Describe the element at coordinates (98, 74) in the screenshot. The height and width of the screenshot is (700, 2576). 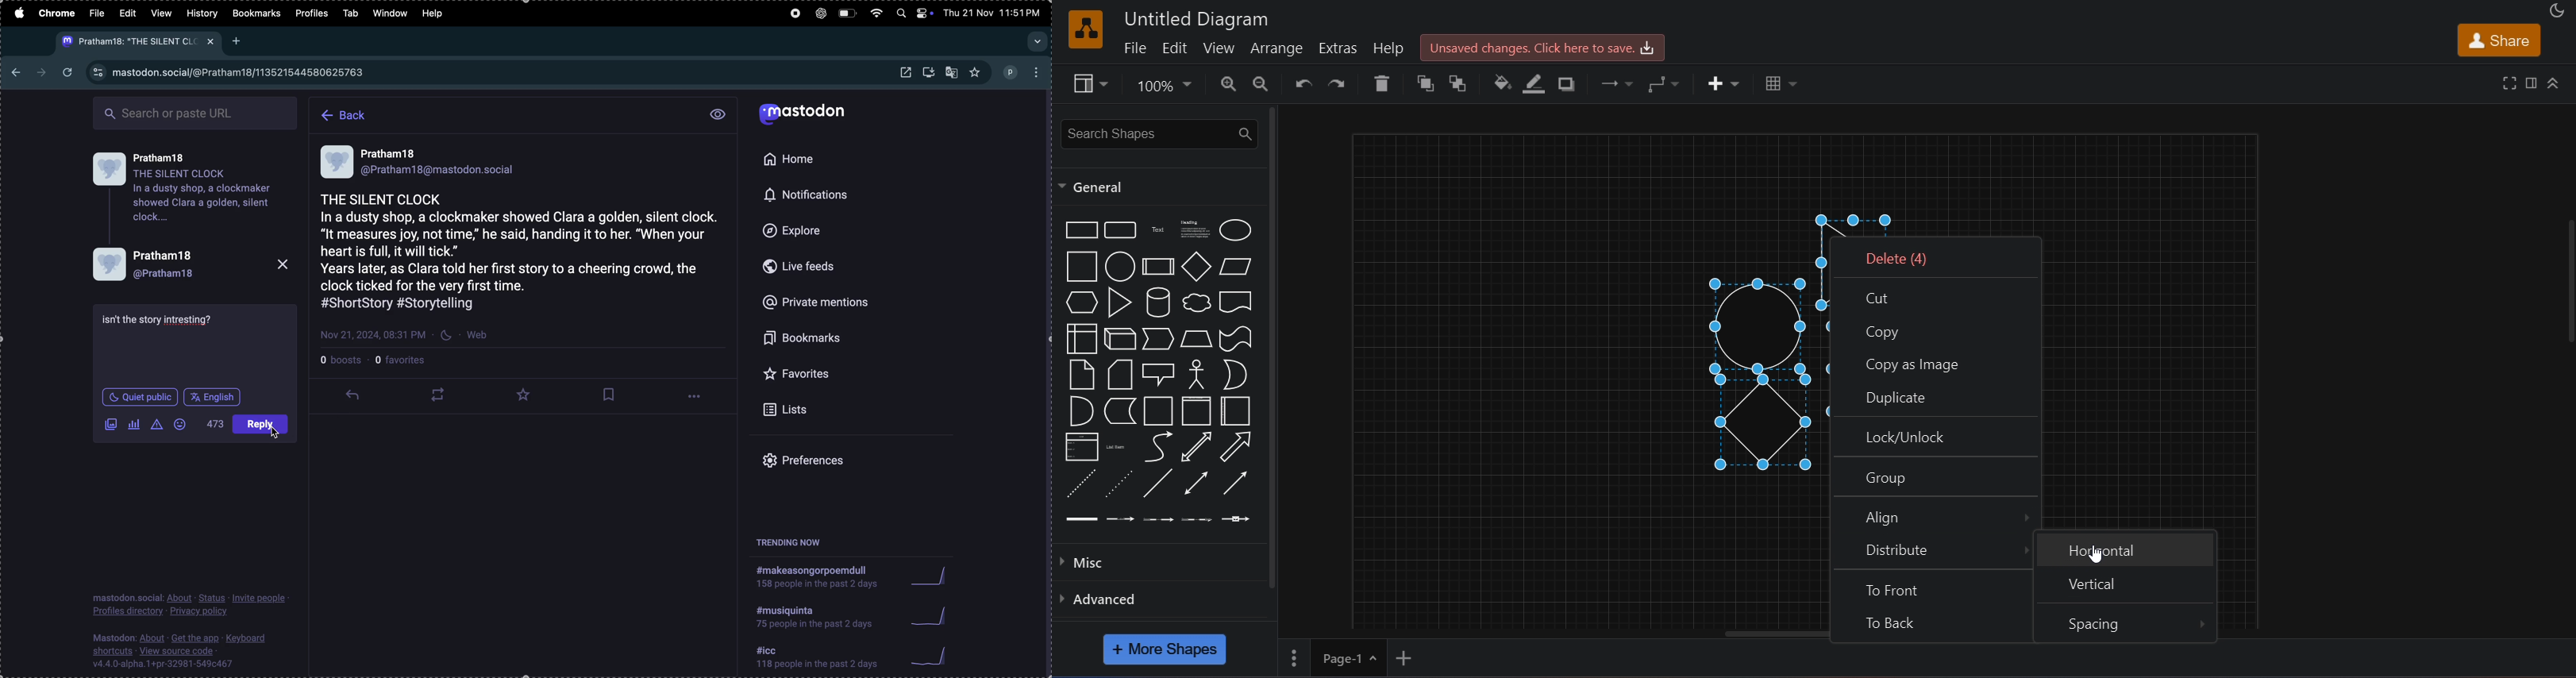
I see `view site information` at that location.